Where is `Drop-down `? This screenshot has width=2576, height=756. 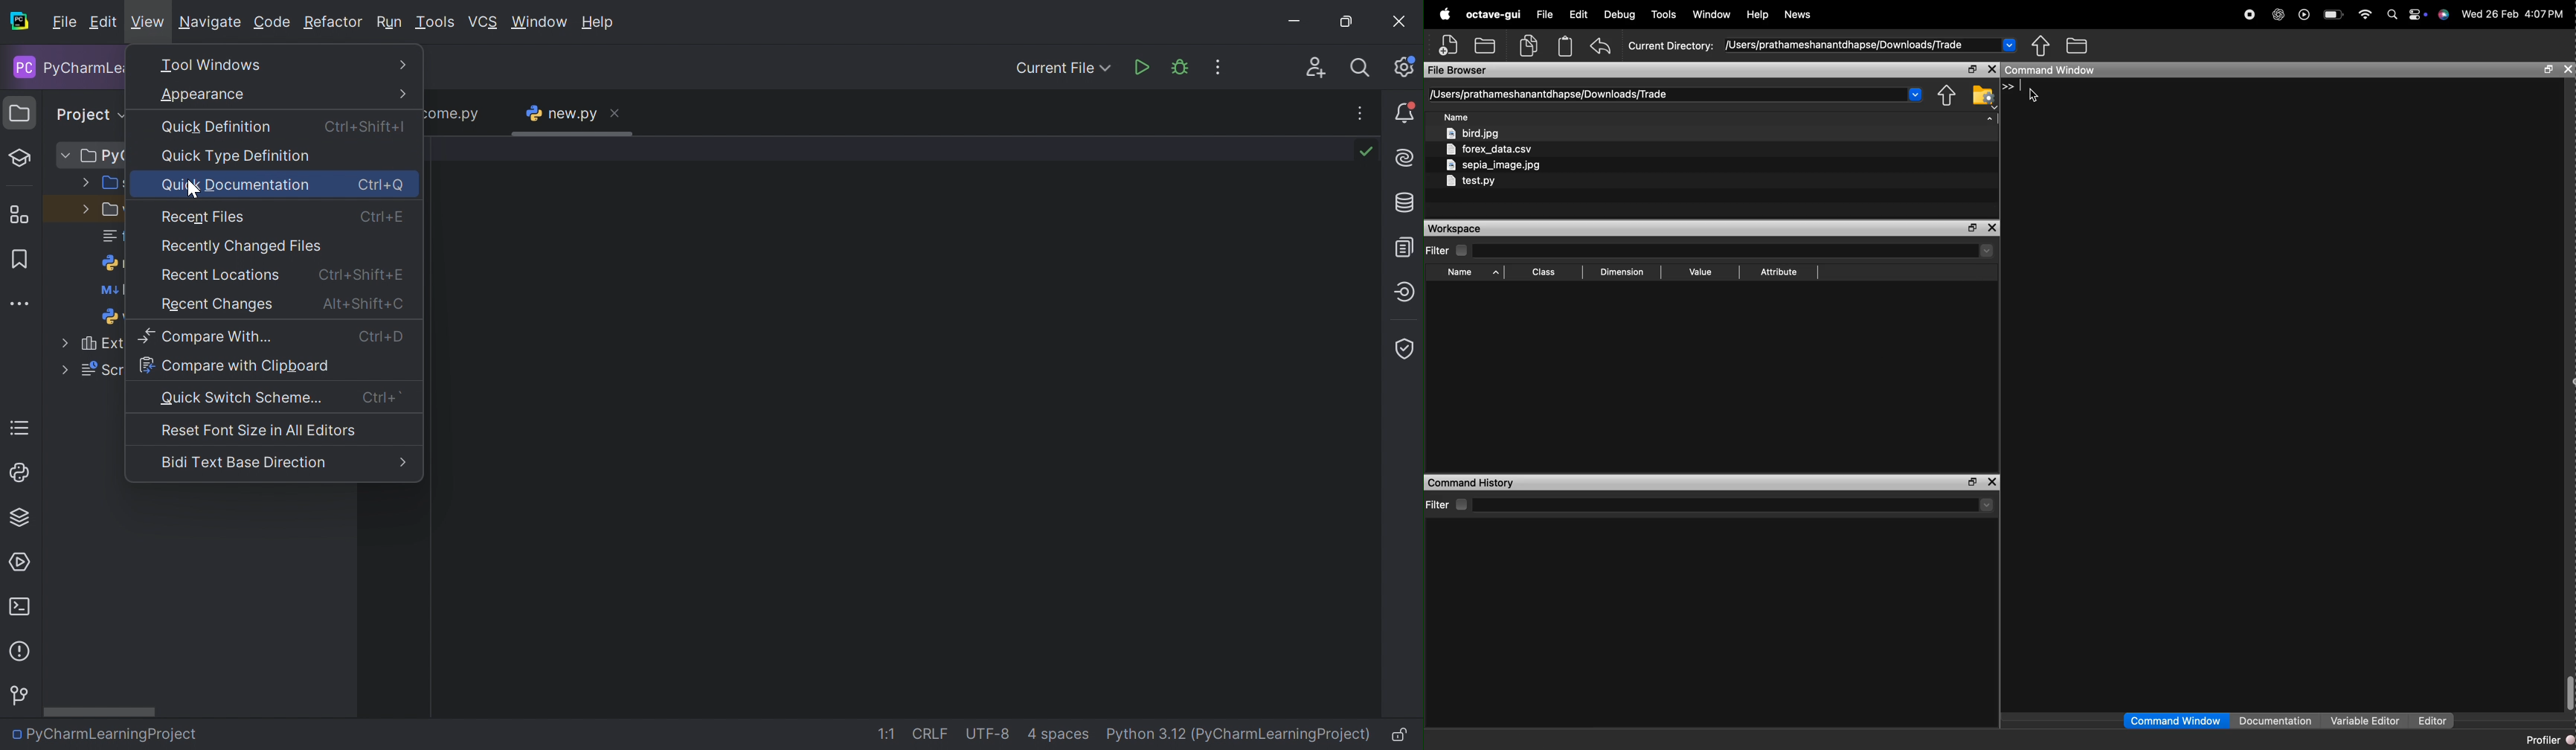
Drop-down  is located at coordinates (1988, 505).